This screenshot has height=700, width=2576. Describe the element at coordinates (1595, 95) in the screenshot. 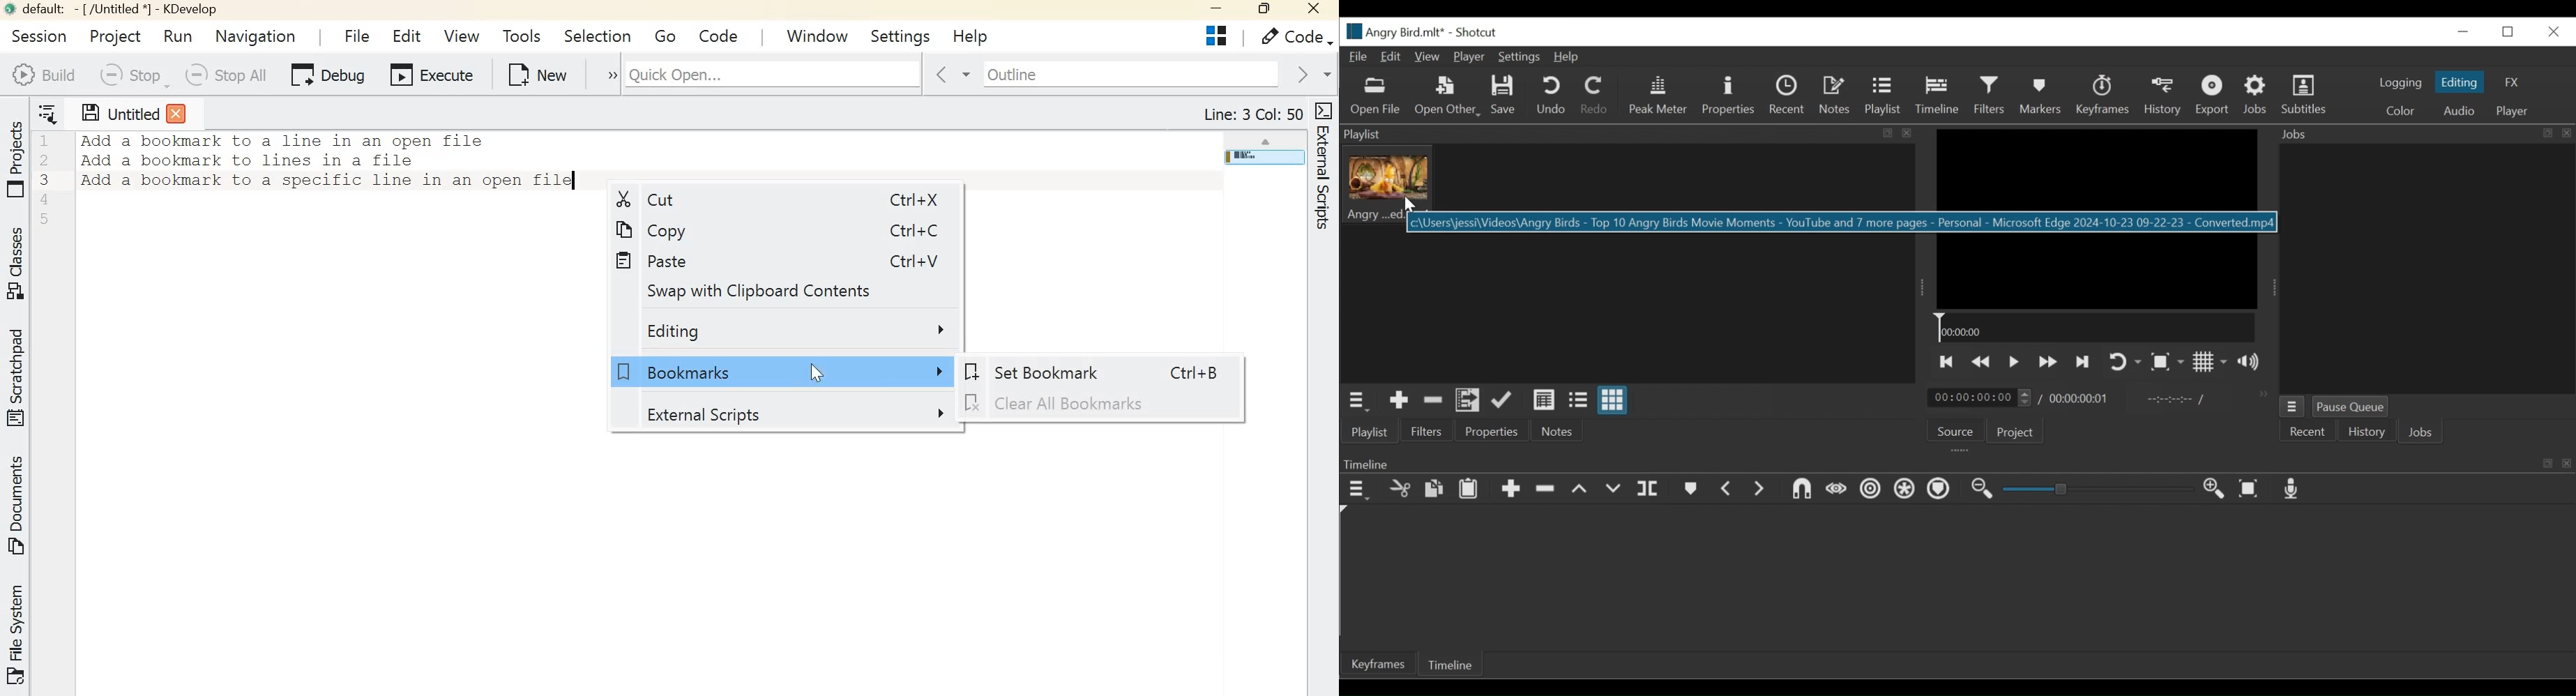

I see `Redo` at that location.